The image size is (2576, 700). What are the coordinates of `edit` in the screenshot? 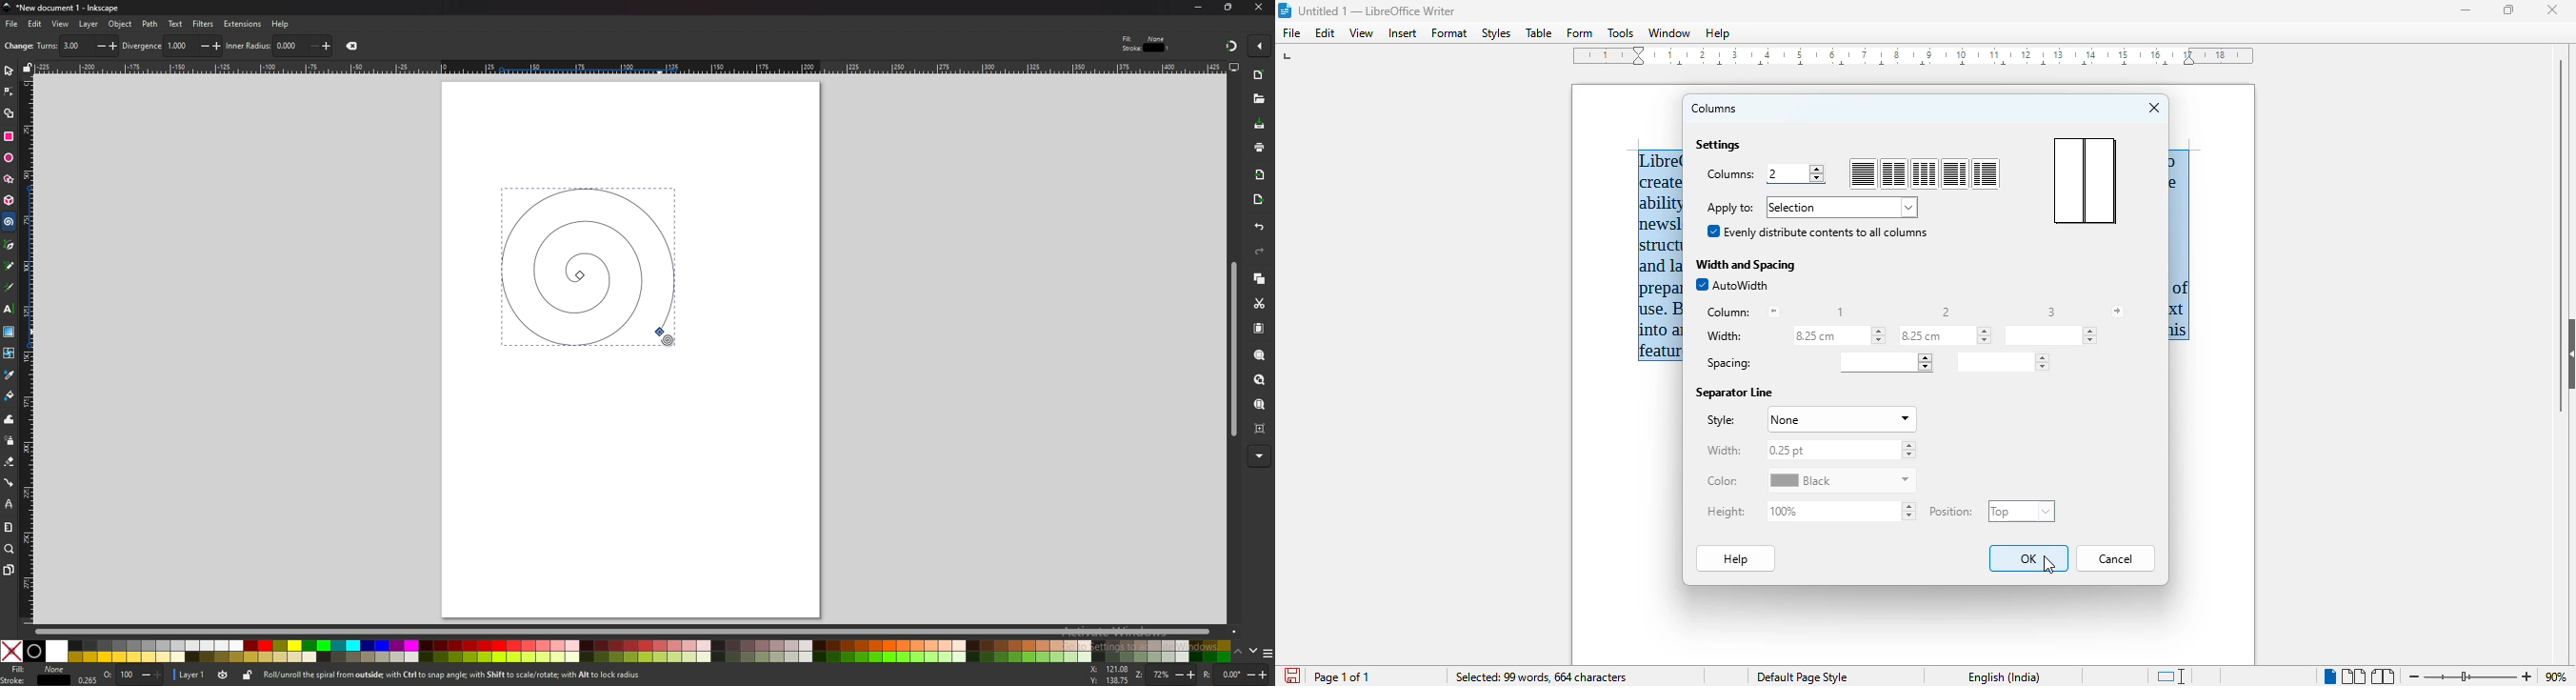 It's located at (1327, 33).